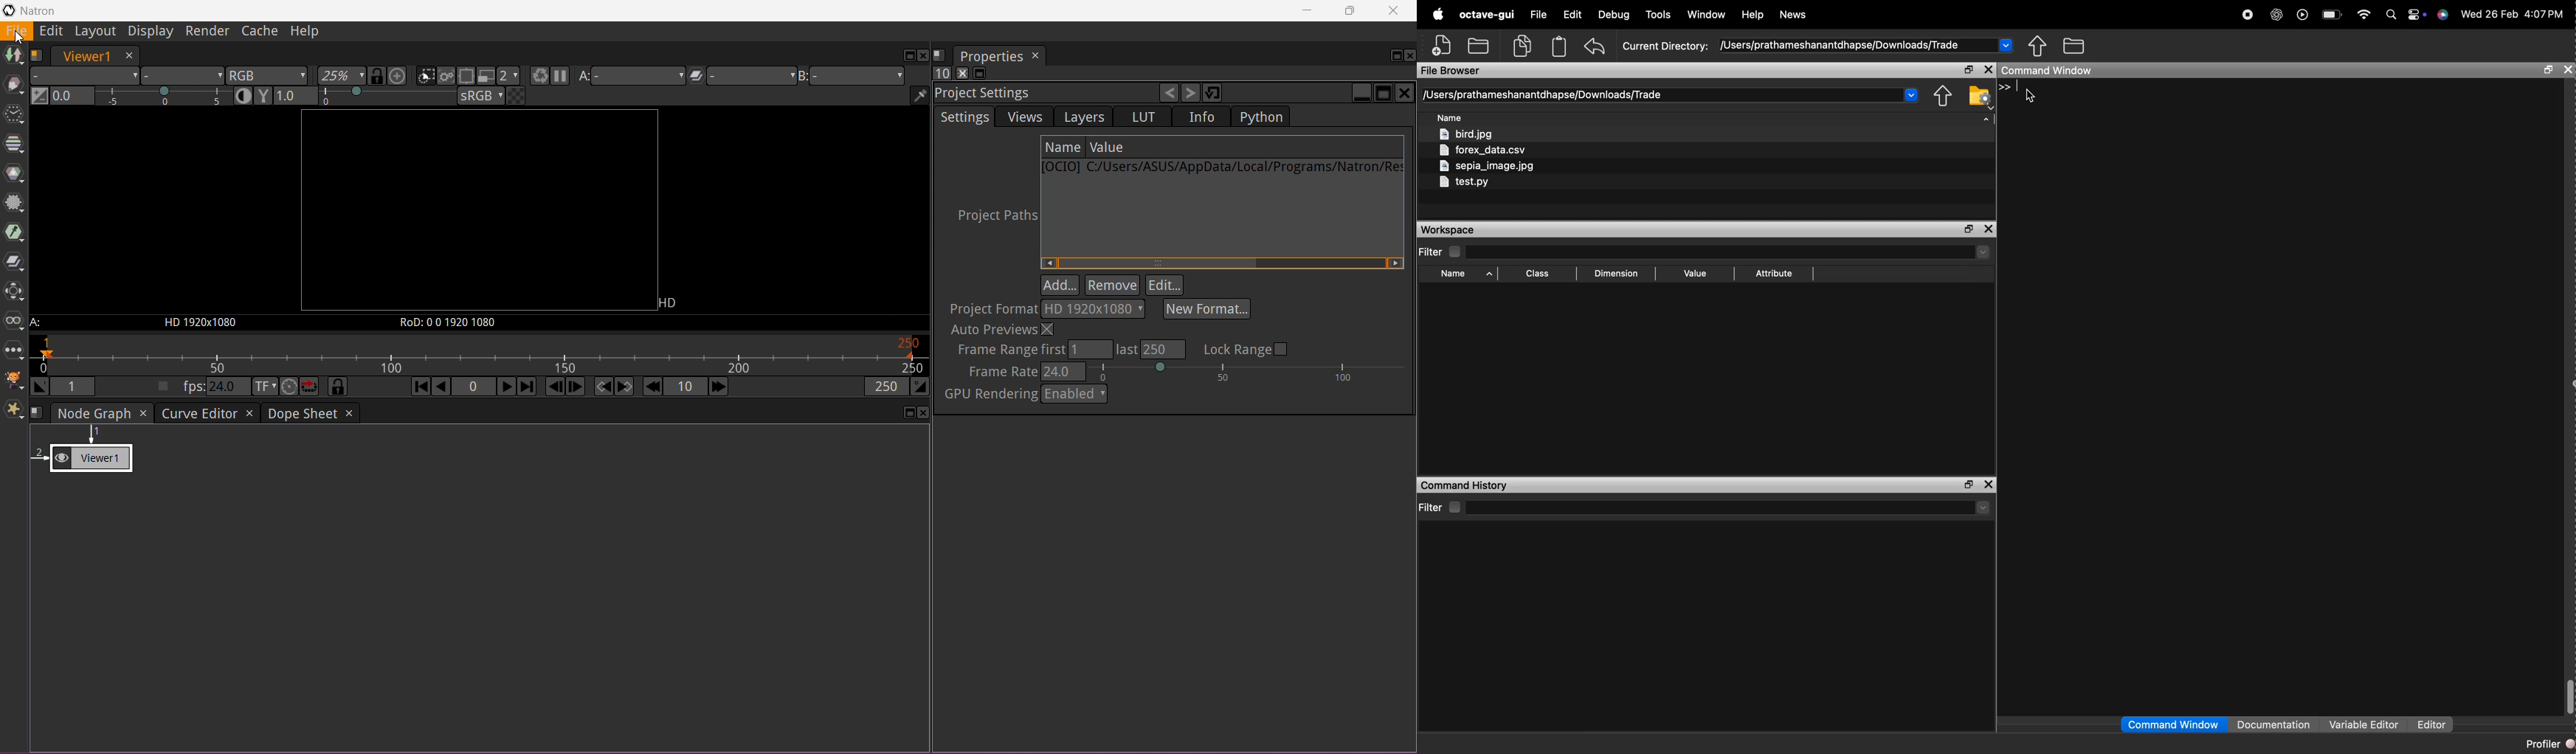 This screenshot has width=2576, height=756. I want to click on Color, so click(15, 175).